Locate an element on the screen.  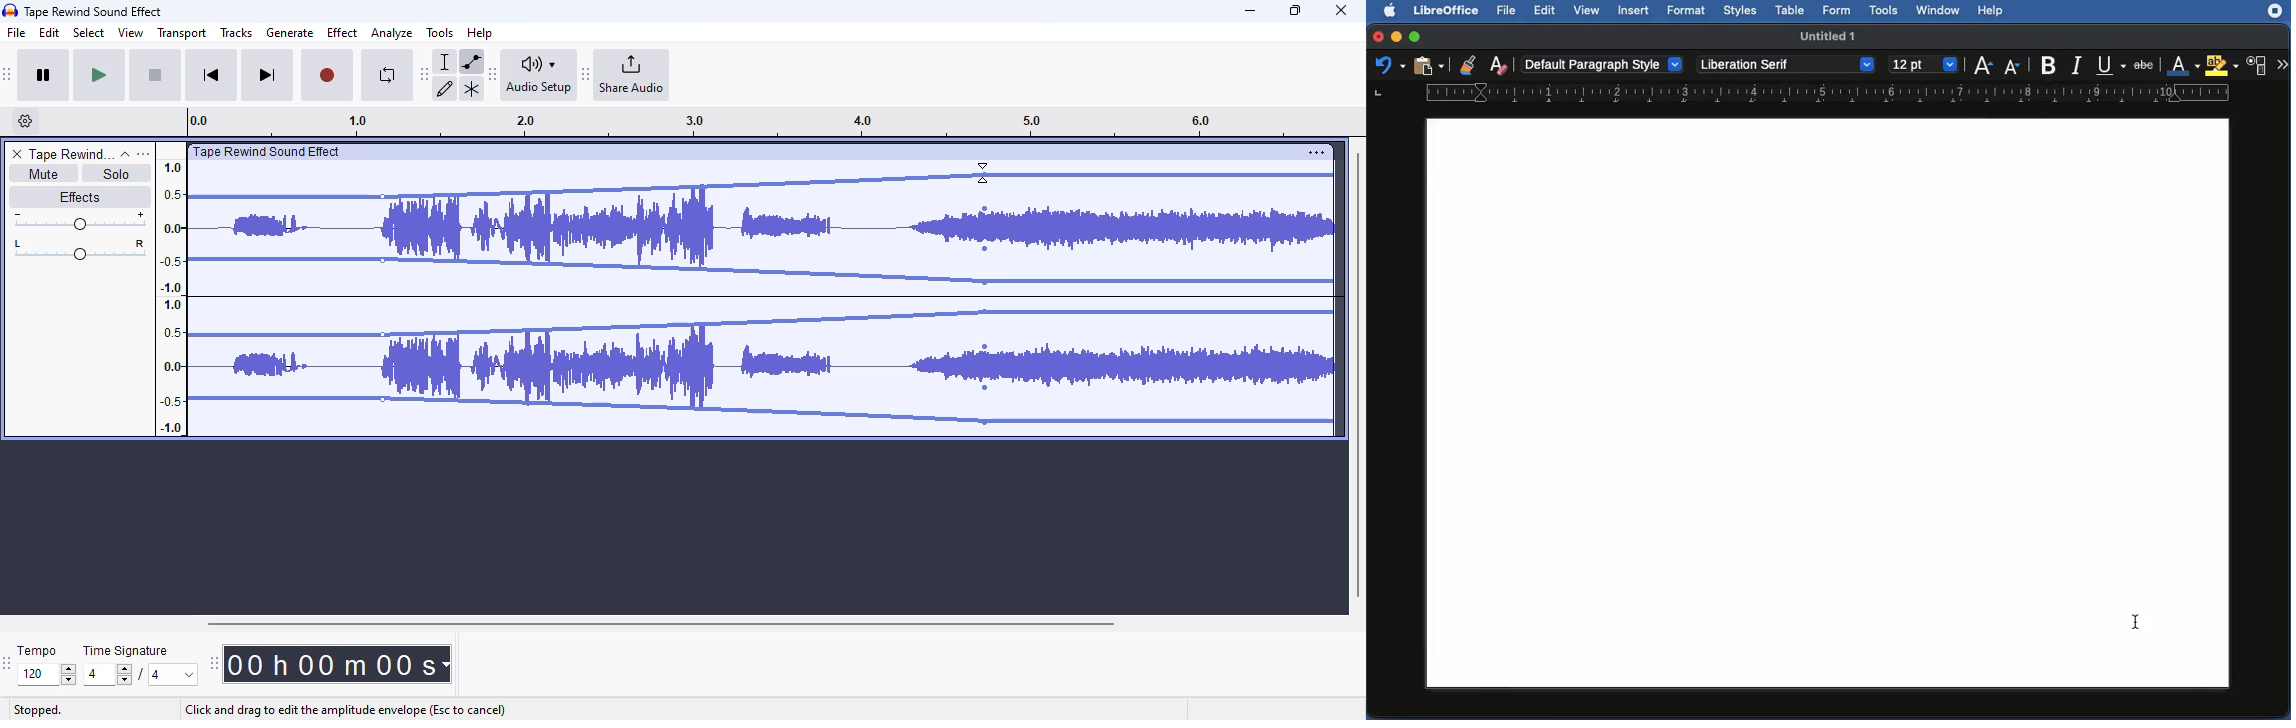
edit is located at coordinates (50, 33).